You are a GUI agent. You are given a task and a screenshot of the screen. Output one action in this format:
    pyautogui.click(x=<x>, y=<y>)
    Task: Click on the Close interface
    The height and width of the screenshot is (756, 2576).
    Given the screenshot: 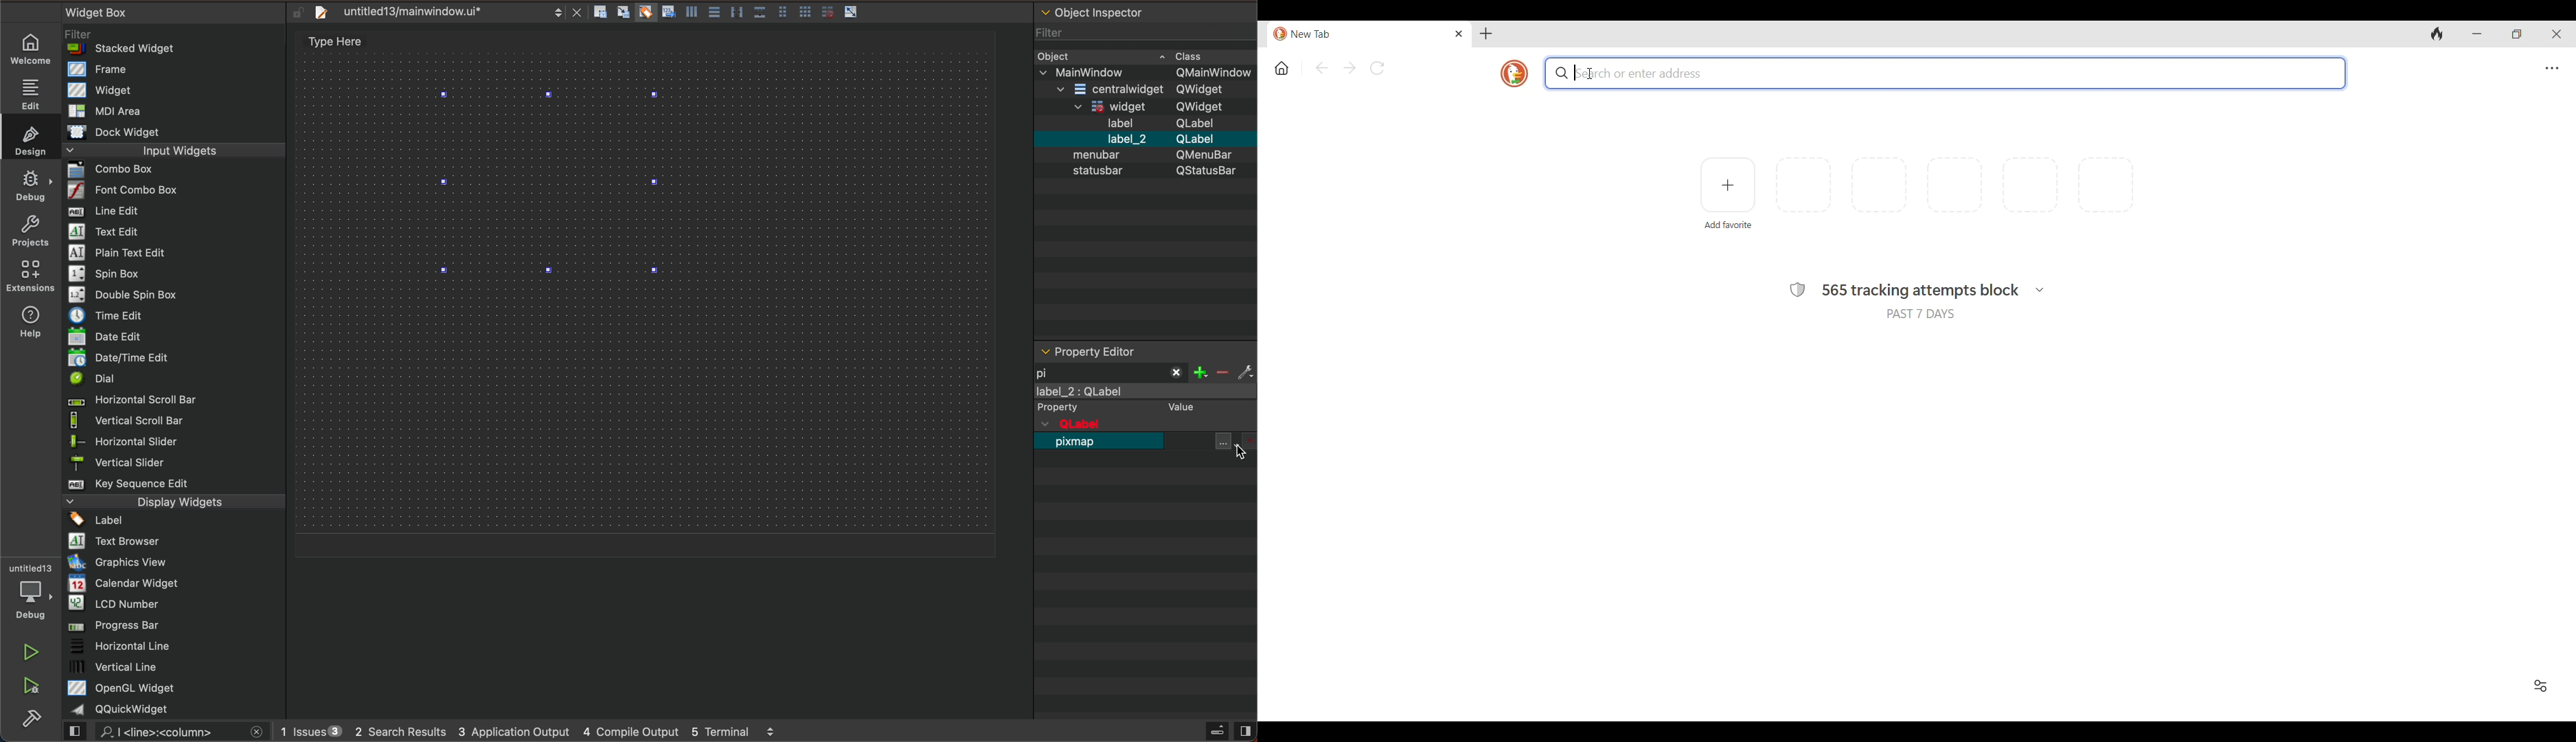 What is the action you would take?
    pyautogui.click(x=2557, y=34)
    